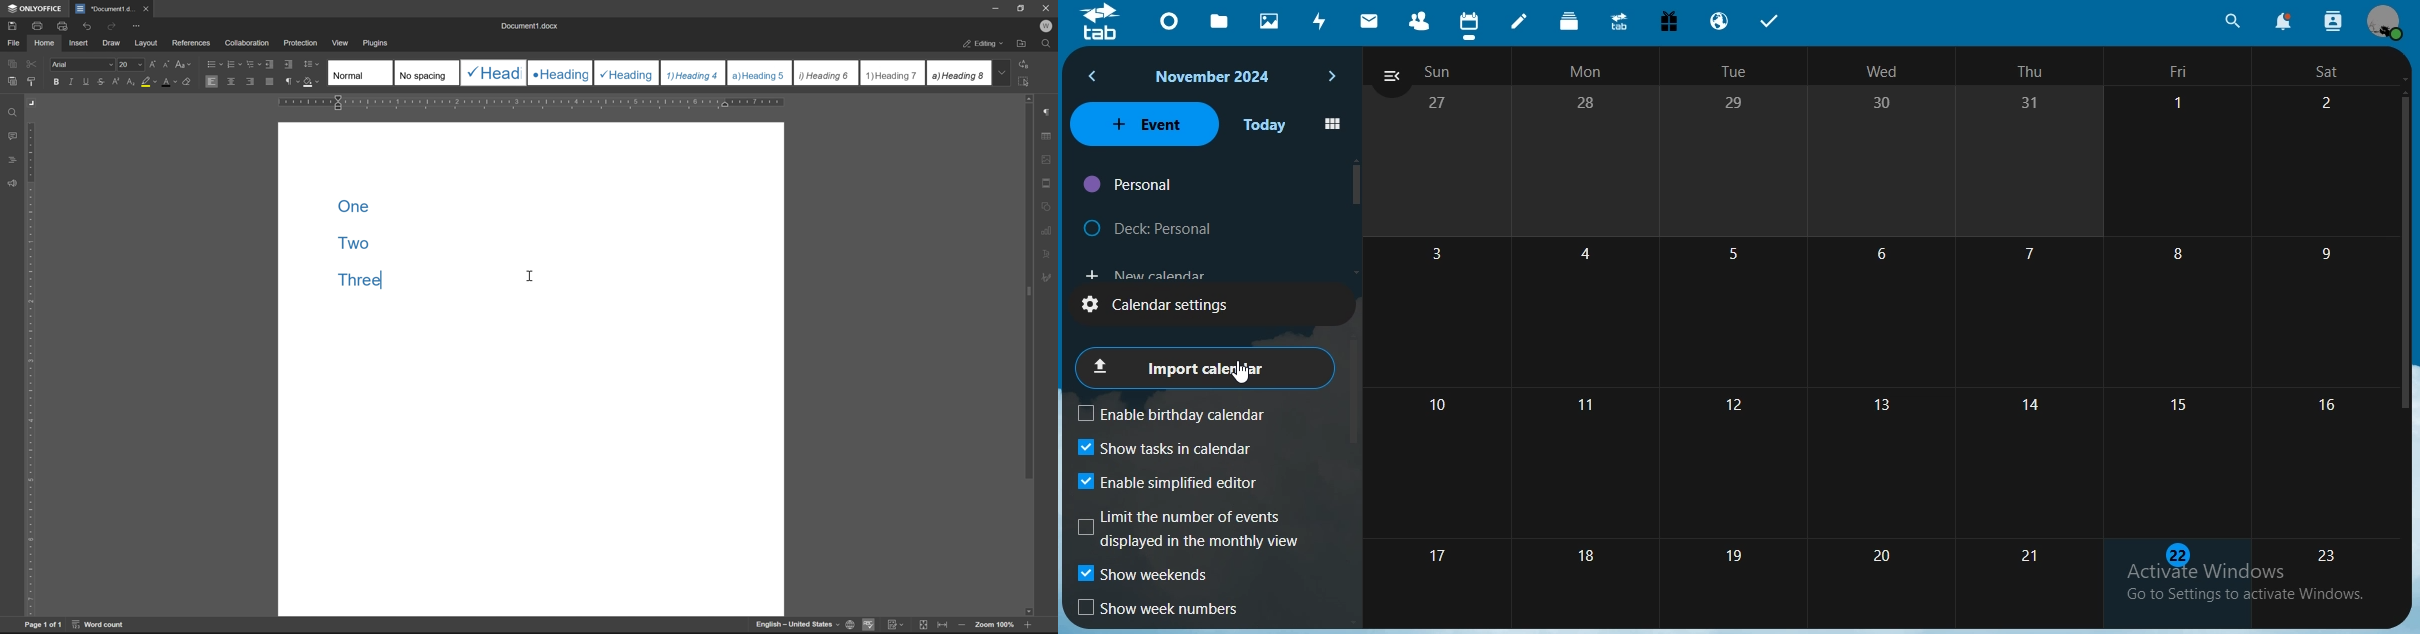 The image size is (2436, 644). What do you see at coordinates (868, 624) in the screenshot?
I see `spell checking` at bounding box center [868, 624].